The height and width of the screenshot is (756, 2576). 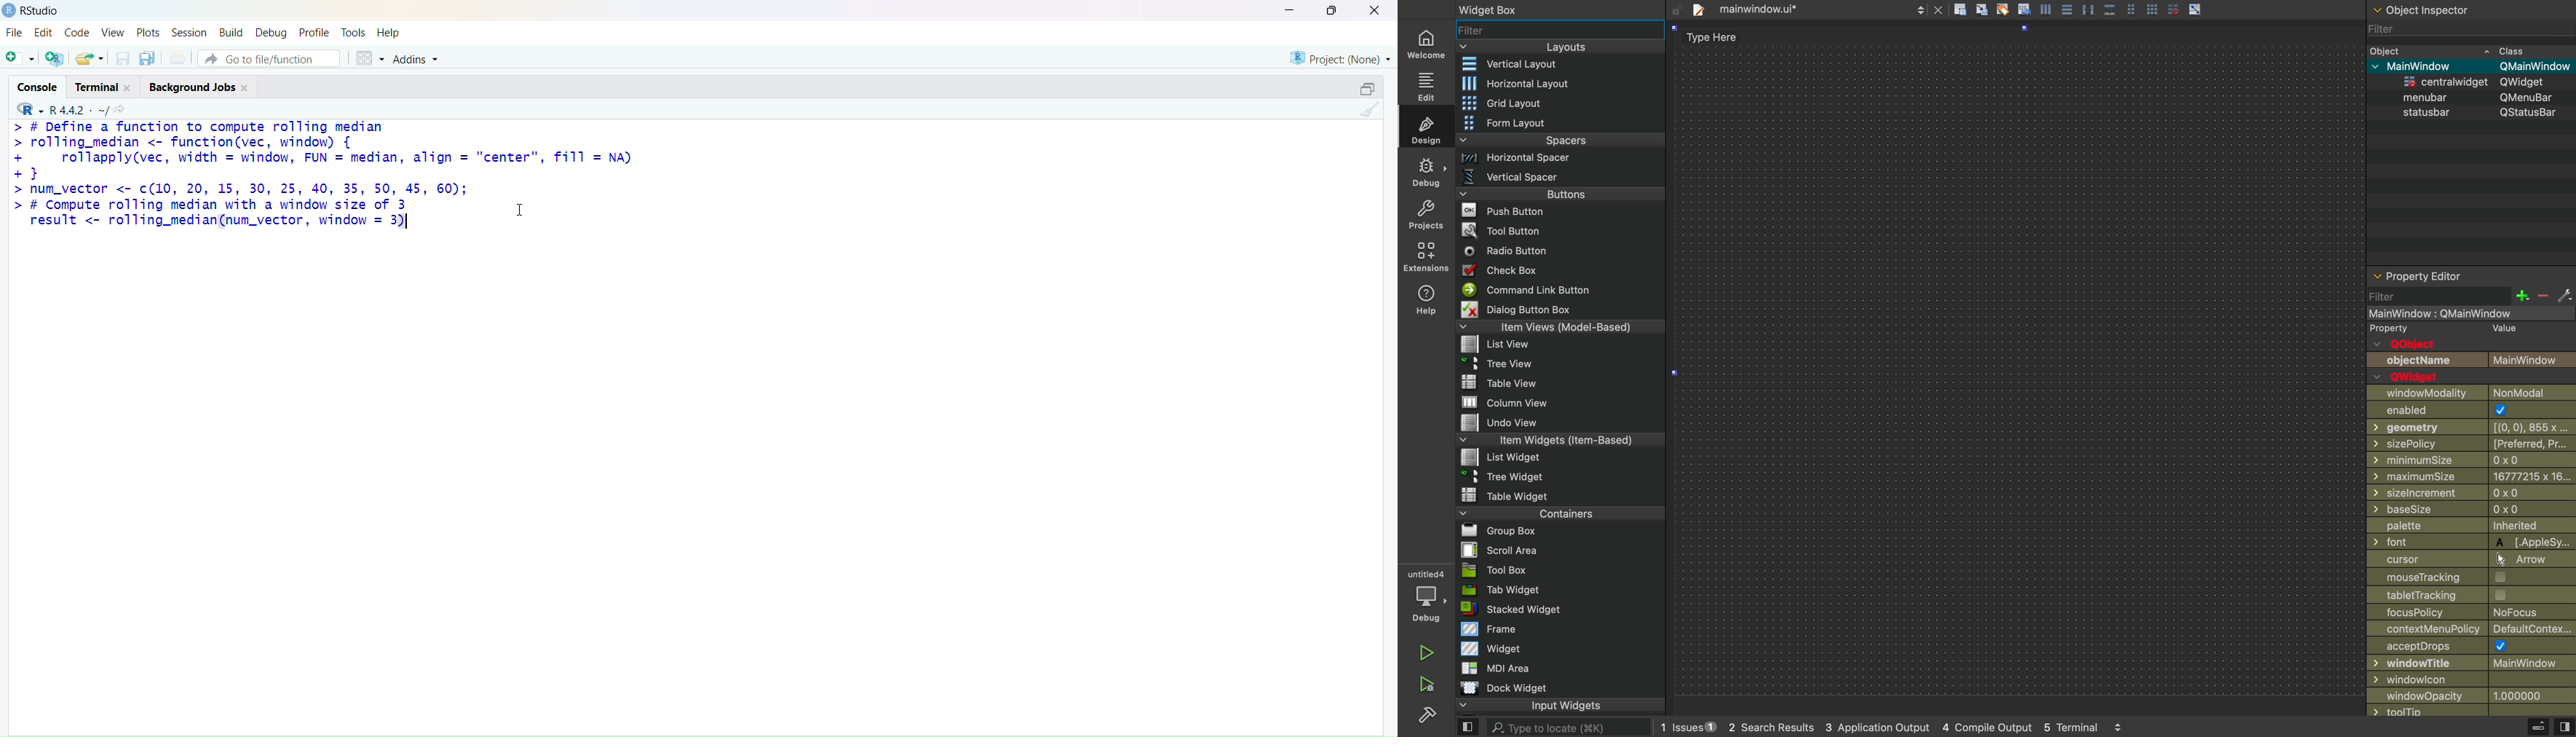 What do you see at coordinates (271, 59) in the screenshot?
I see `go to file/function` at bounding box center [271, 59].